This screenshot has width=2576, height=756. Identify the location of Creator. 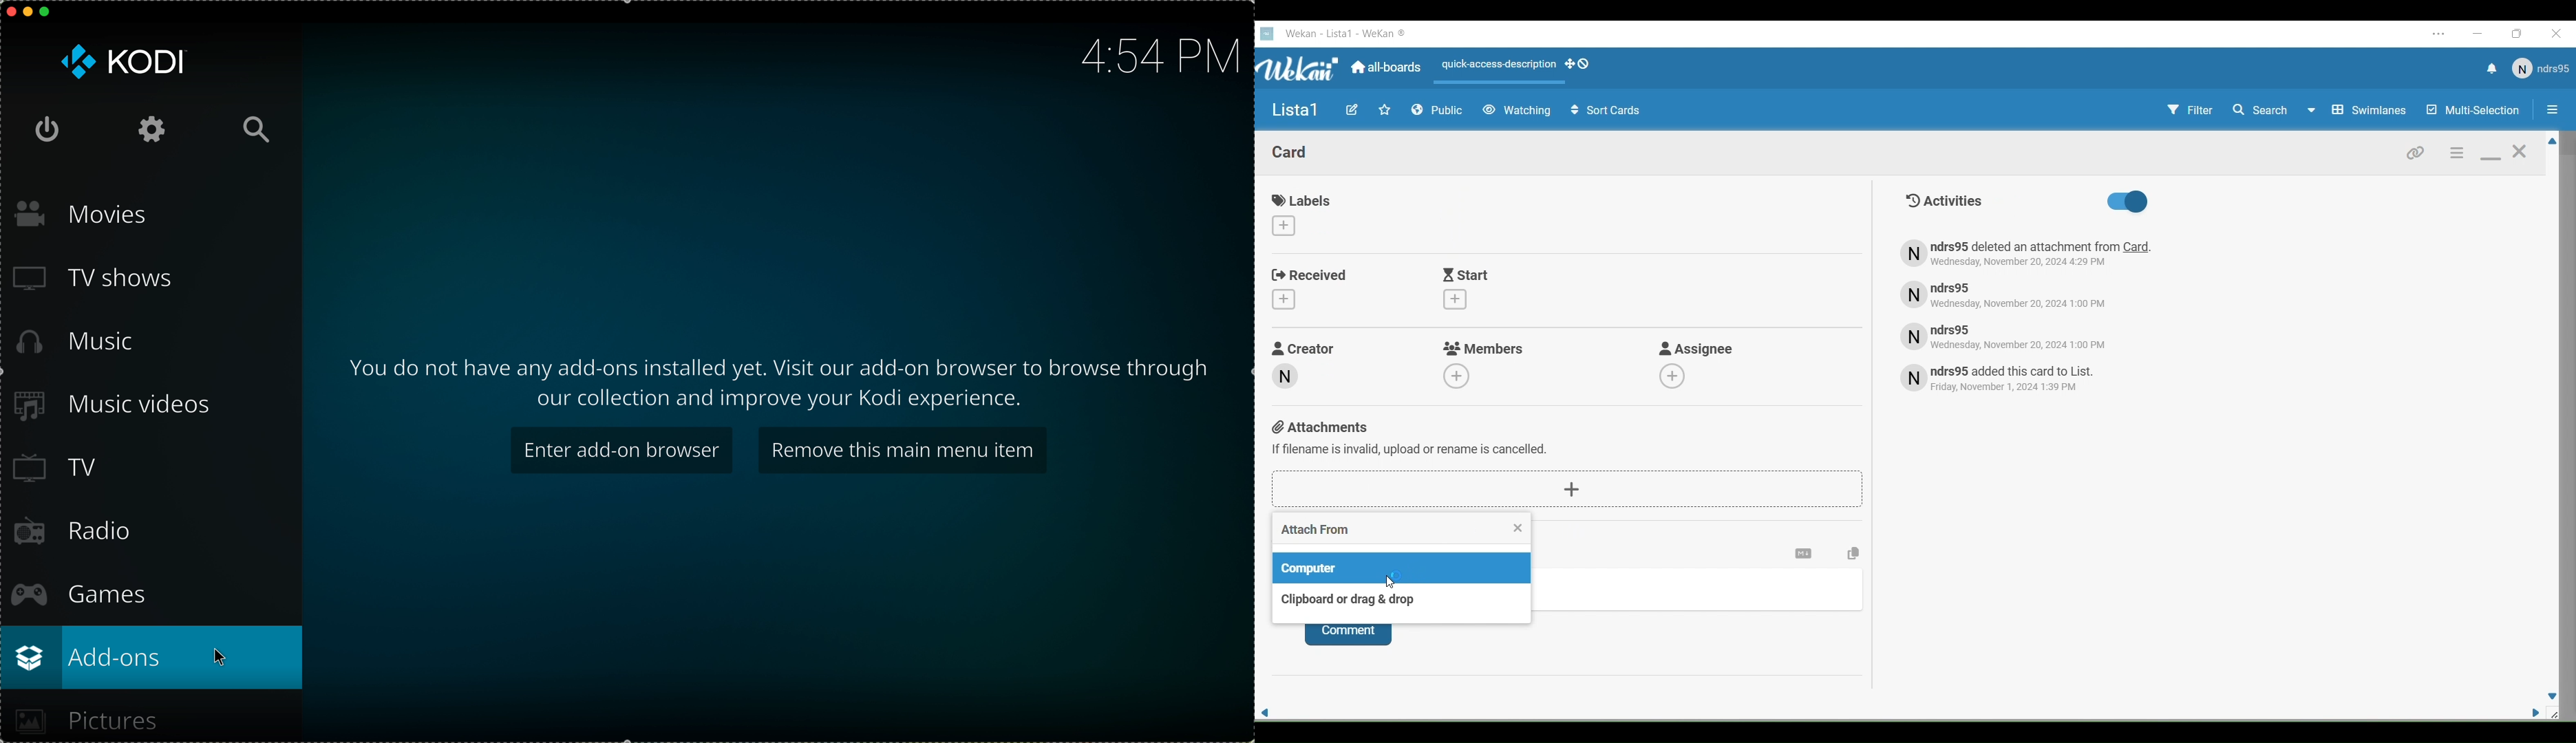
(1284, 376).